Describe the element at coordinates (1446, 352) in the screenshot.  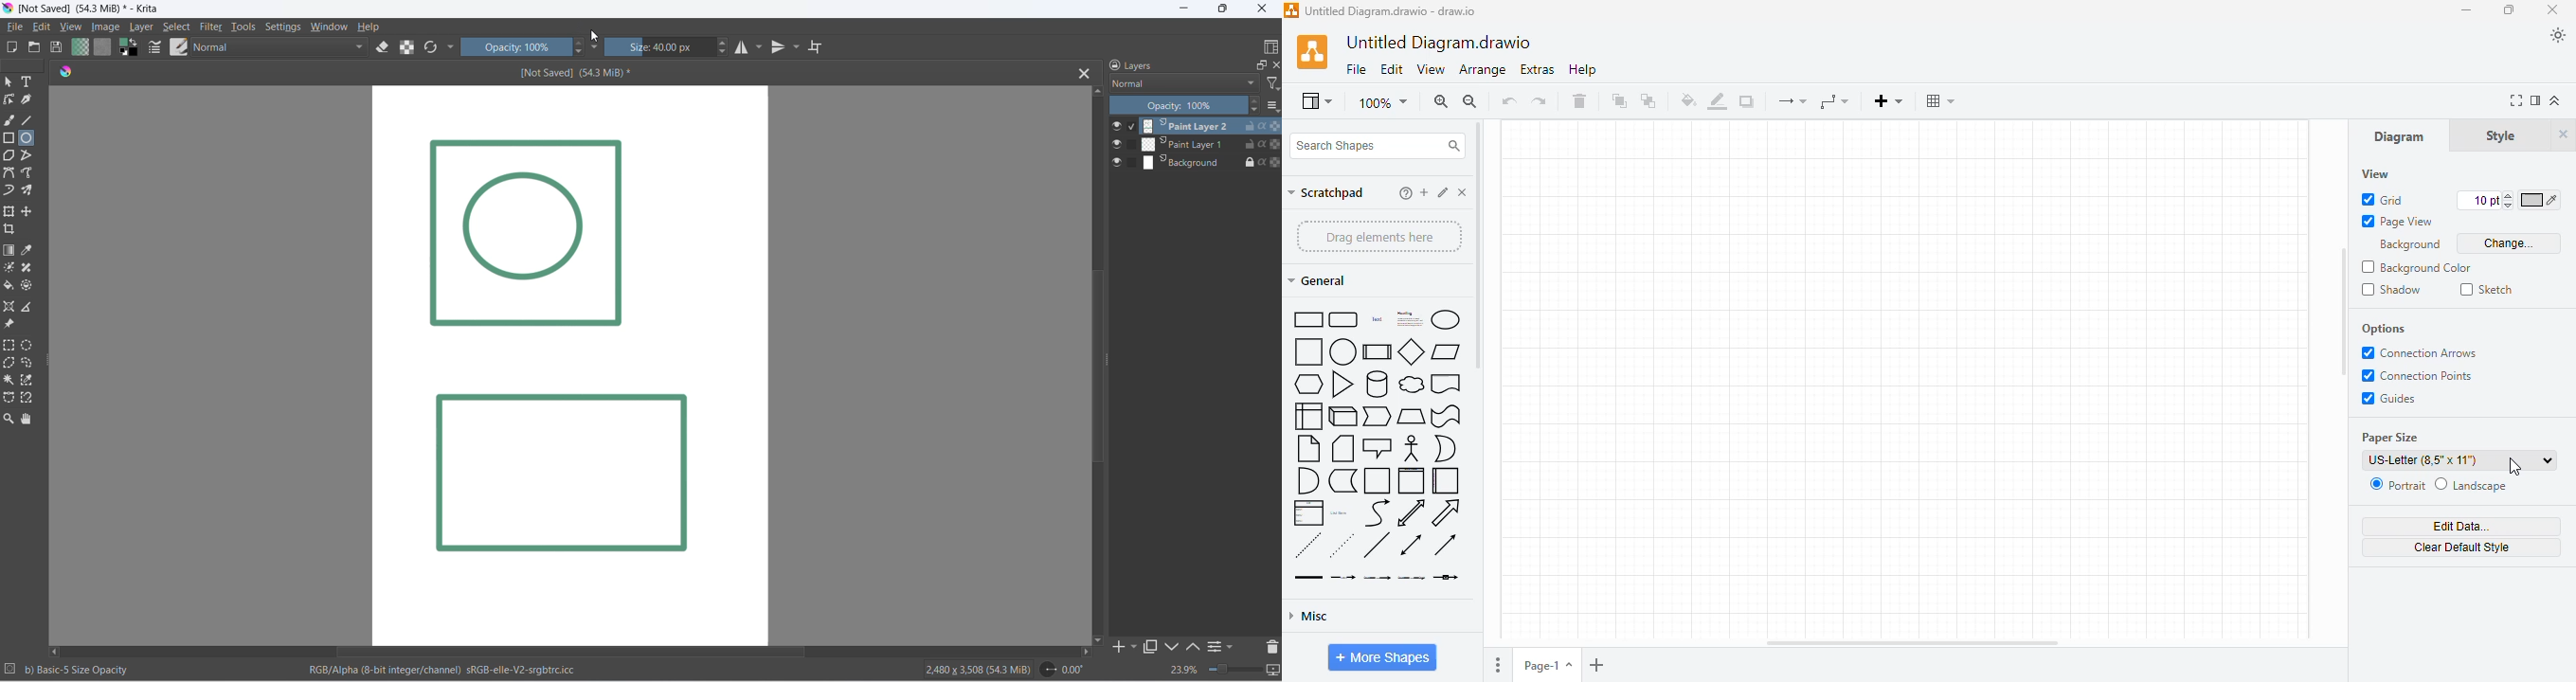
I see `parallelogram` at that location.